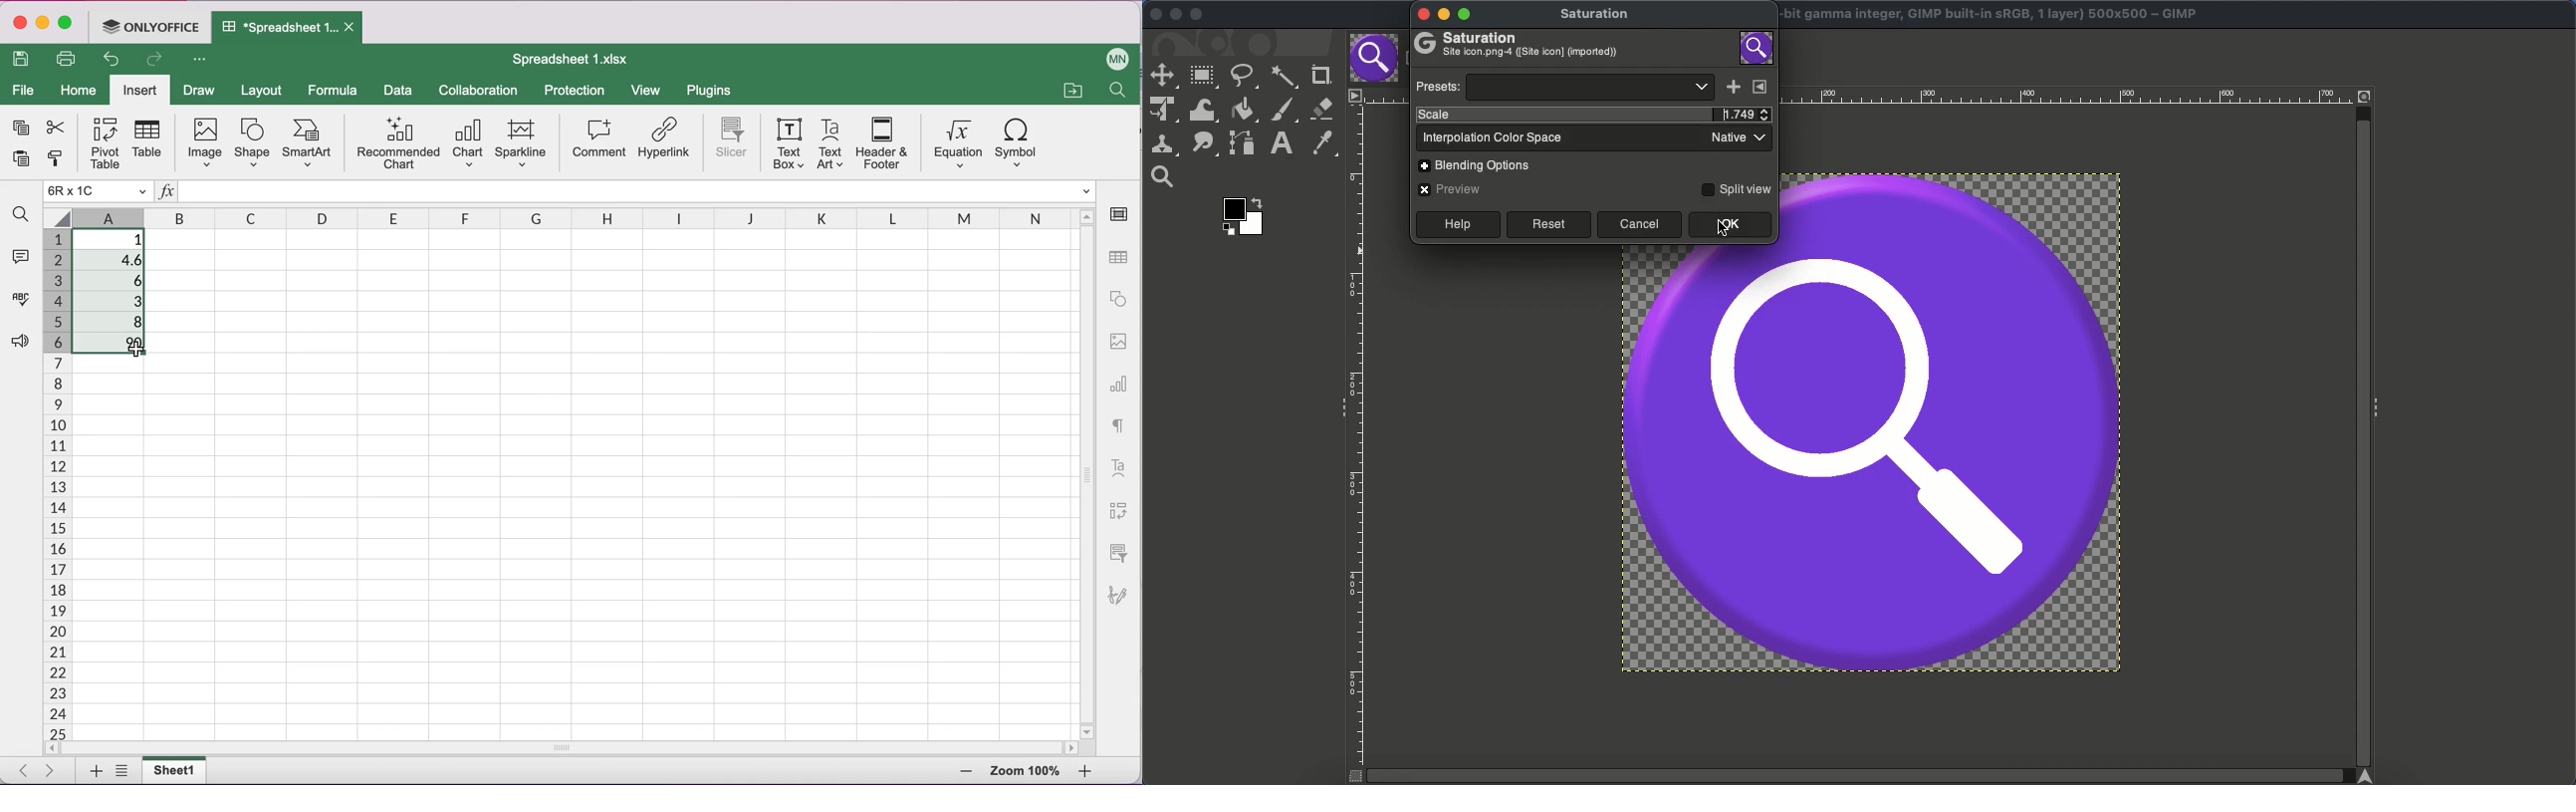 This screenshot has height=812, width=2576. Describe the element at coordinates (108, 59) in the screenshot. I see `undo` at that location.